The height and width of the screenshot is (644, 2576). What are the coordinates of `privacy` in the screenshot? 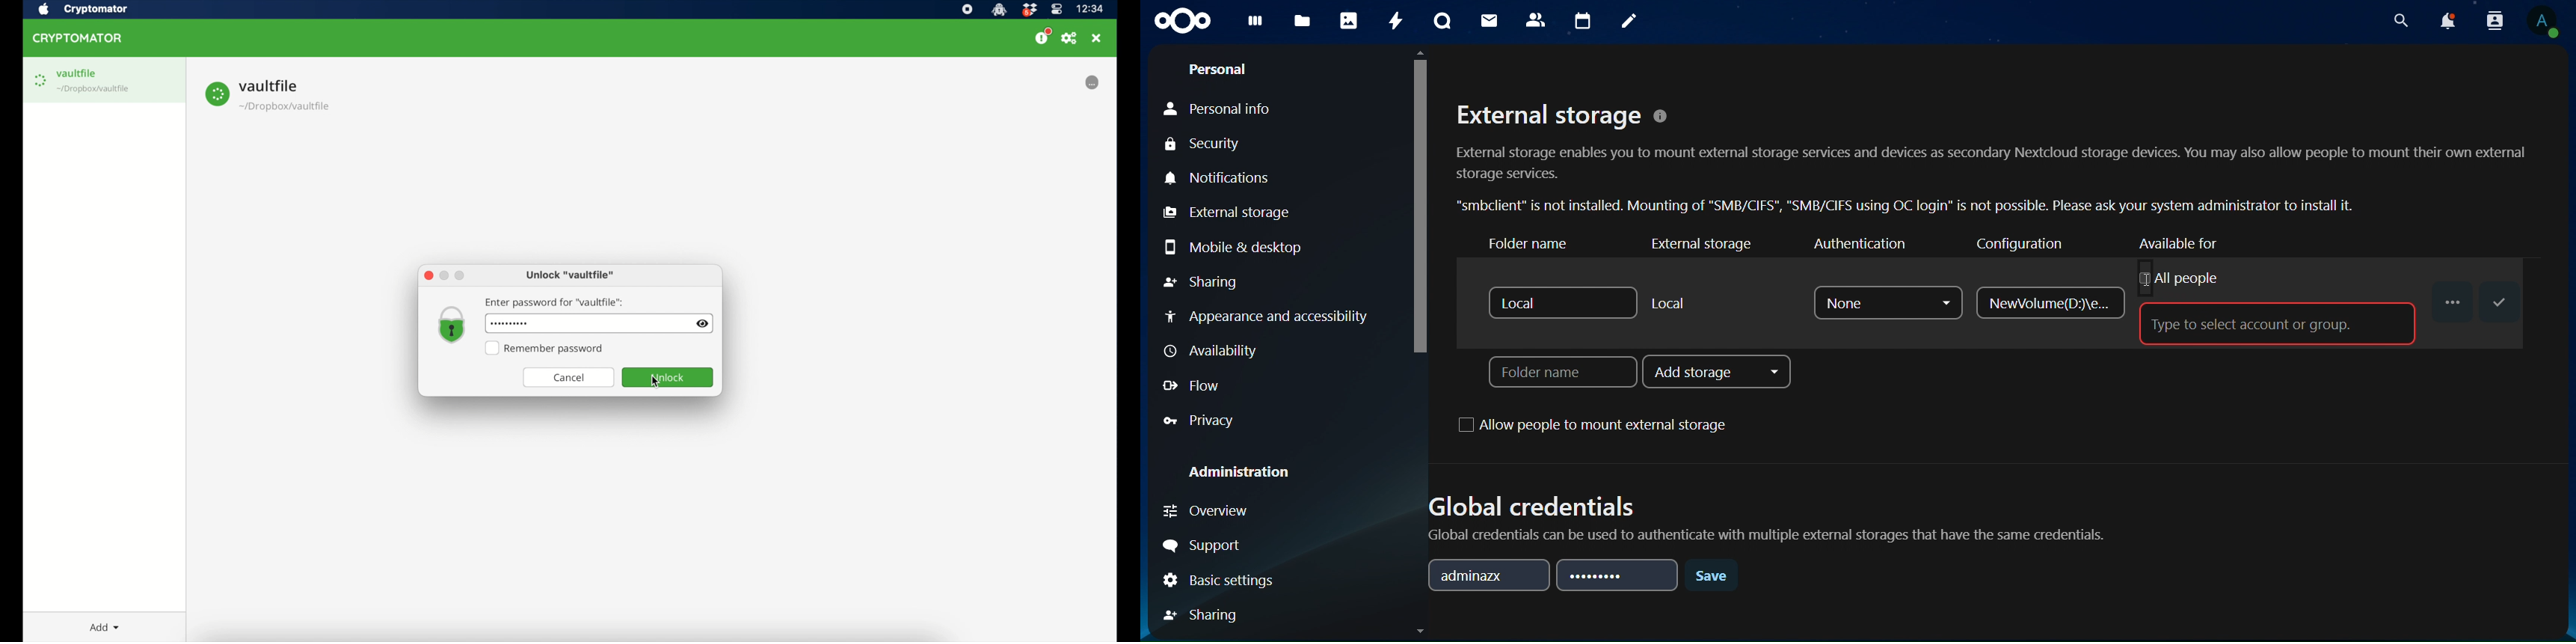 It's located at (1199, 420).